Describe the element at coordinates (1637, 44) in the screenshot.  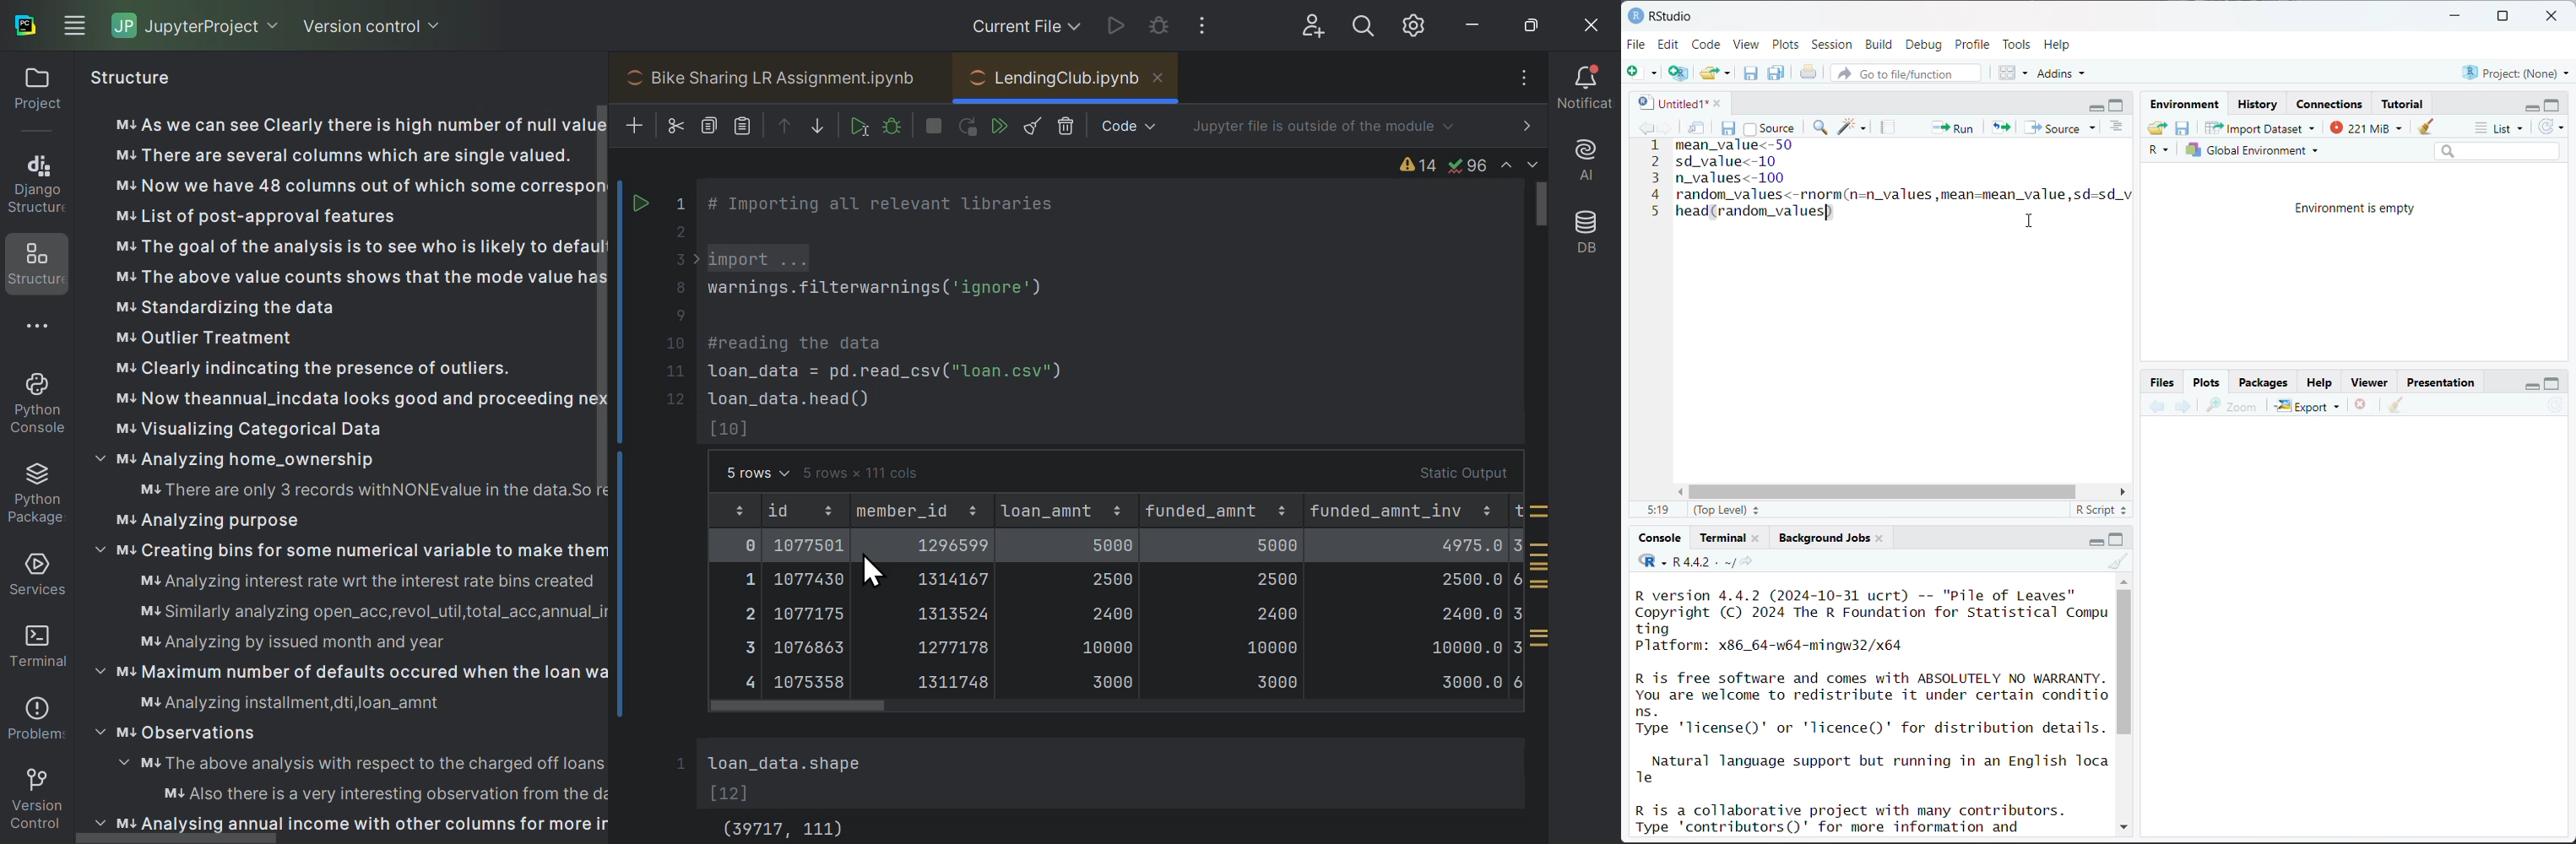
I see `File` at that location.